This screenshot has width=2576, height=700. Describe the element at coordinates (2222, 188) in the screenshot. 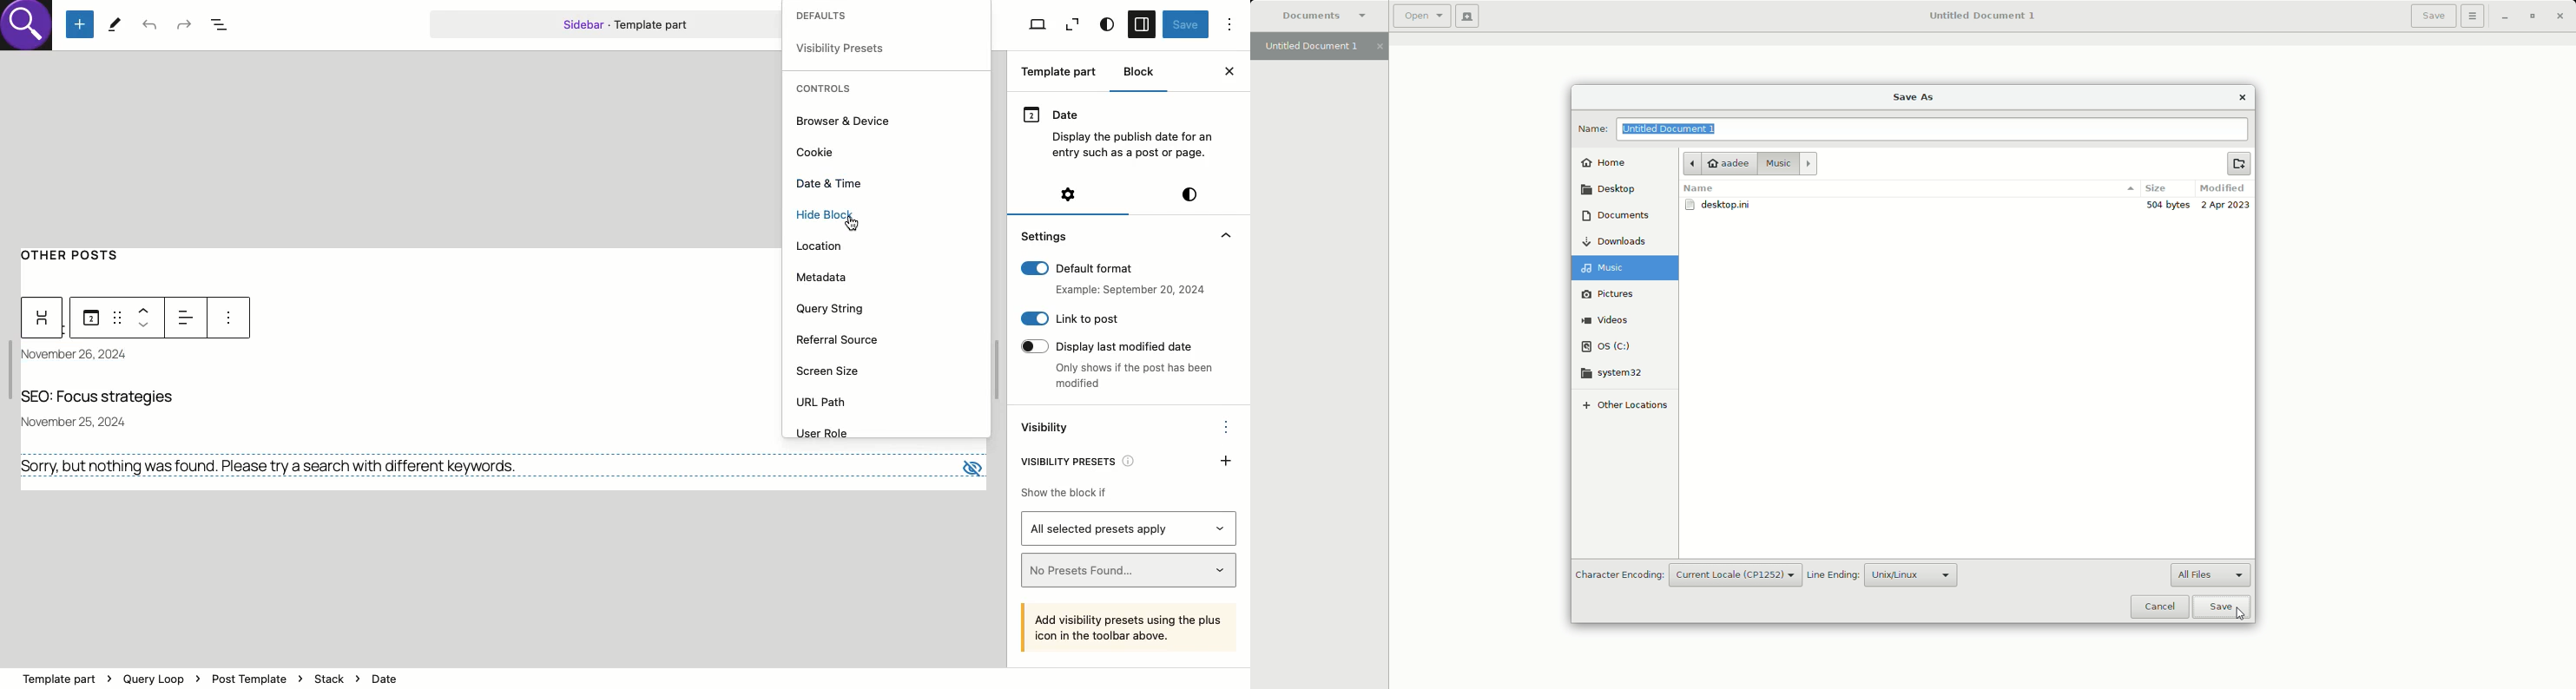

I see `Modified` at that location.